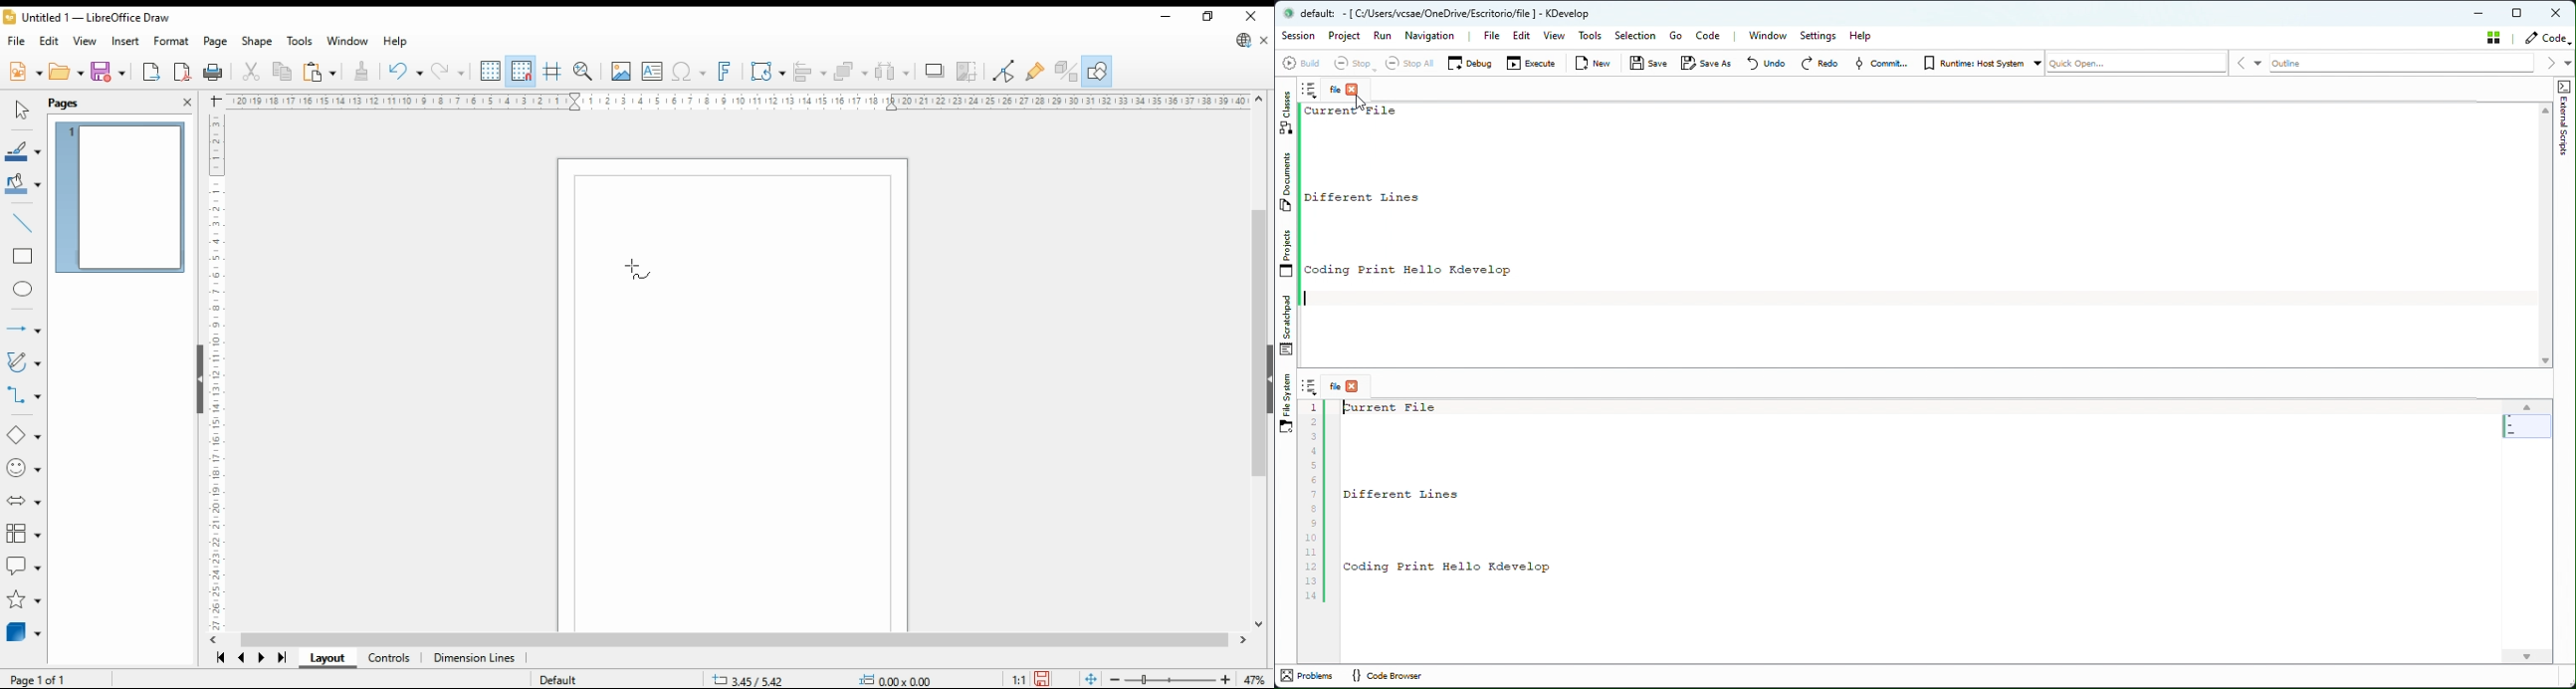 The image size is (2576, 700). I want to click on insert, so click(124, 41).